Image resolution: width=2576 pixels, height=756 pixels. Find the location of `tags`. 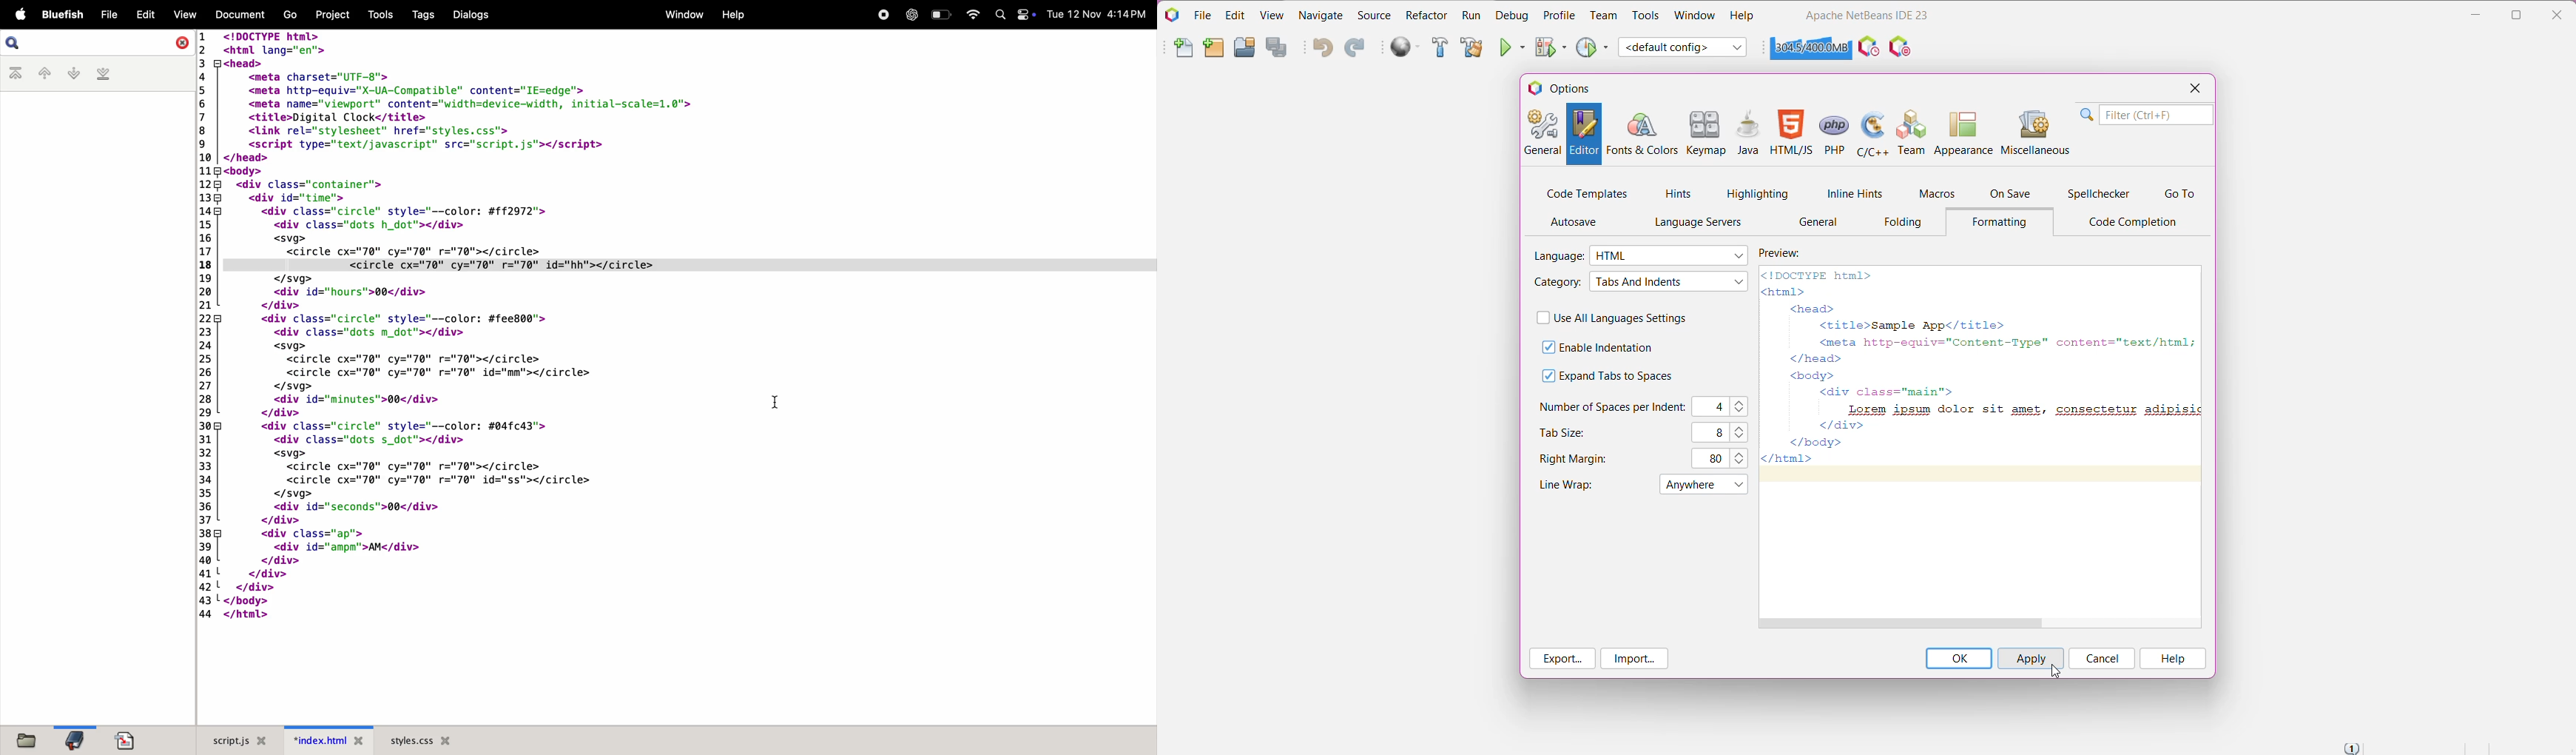

tags is located at coordinates (421, 16).